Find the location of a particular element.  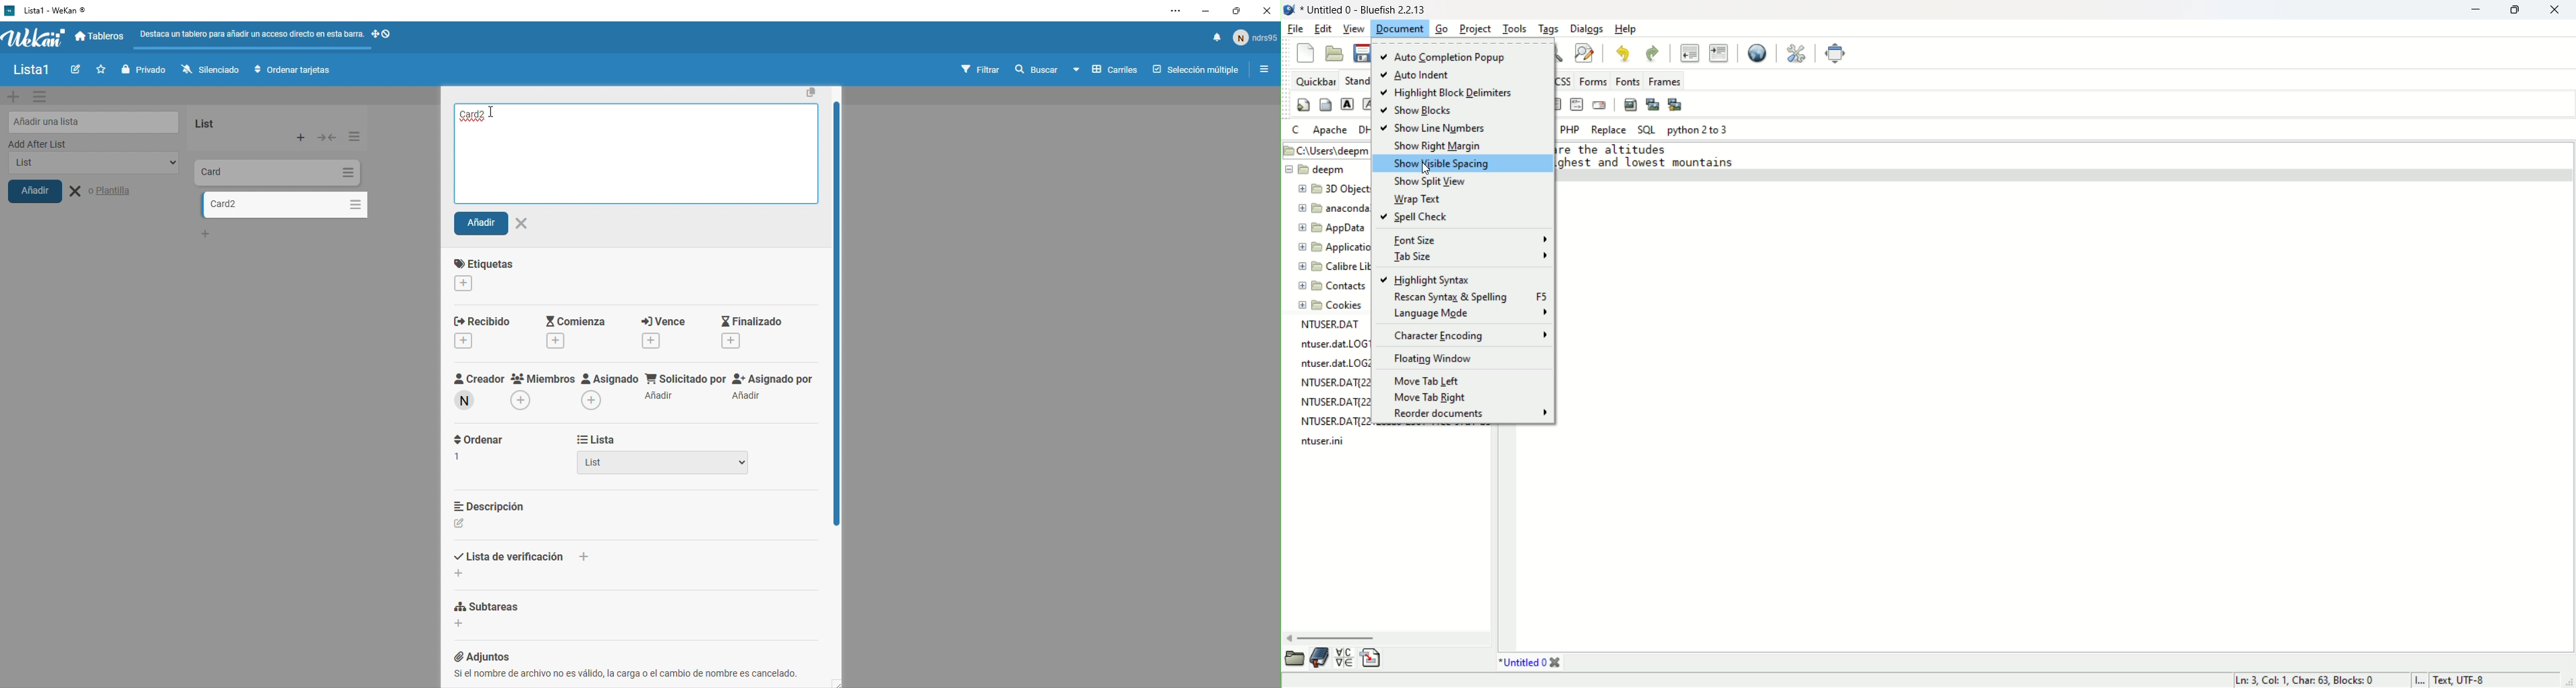

3D objects is located at coordinates (1333, 190).